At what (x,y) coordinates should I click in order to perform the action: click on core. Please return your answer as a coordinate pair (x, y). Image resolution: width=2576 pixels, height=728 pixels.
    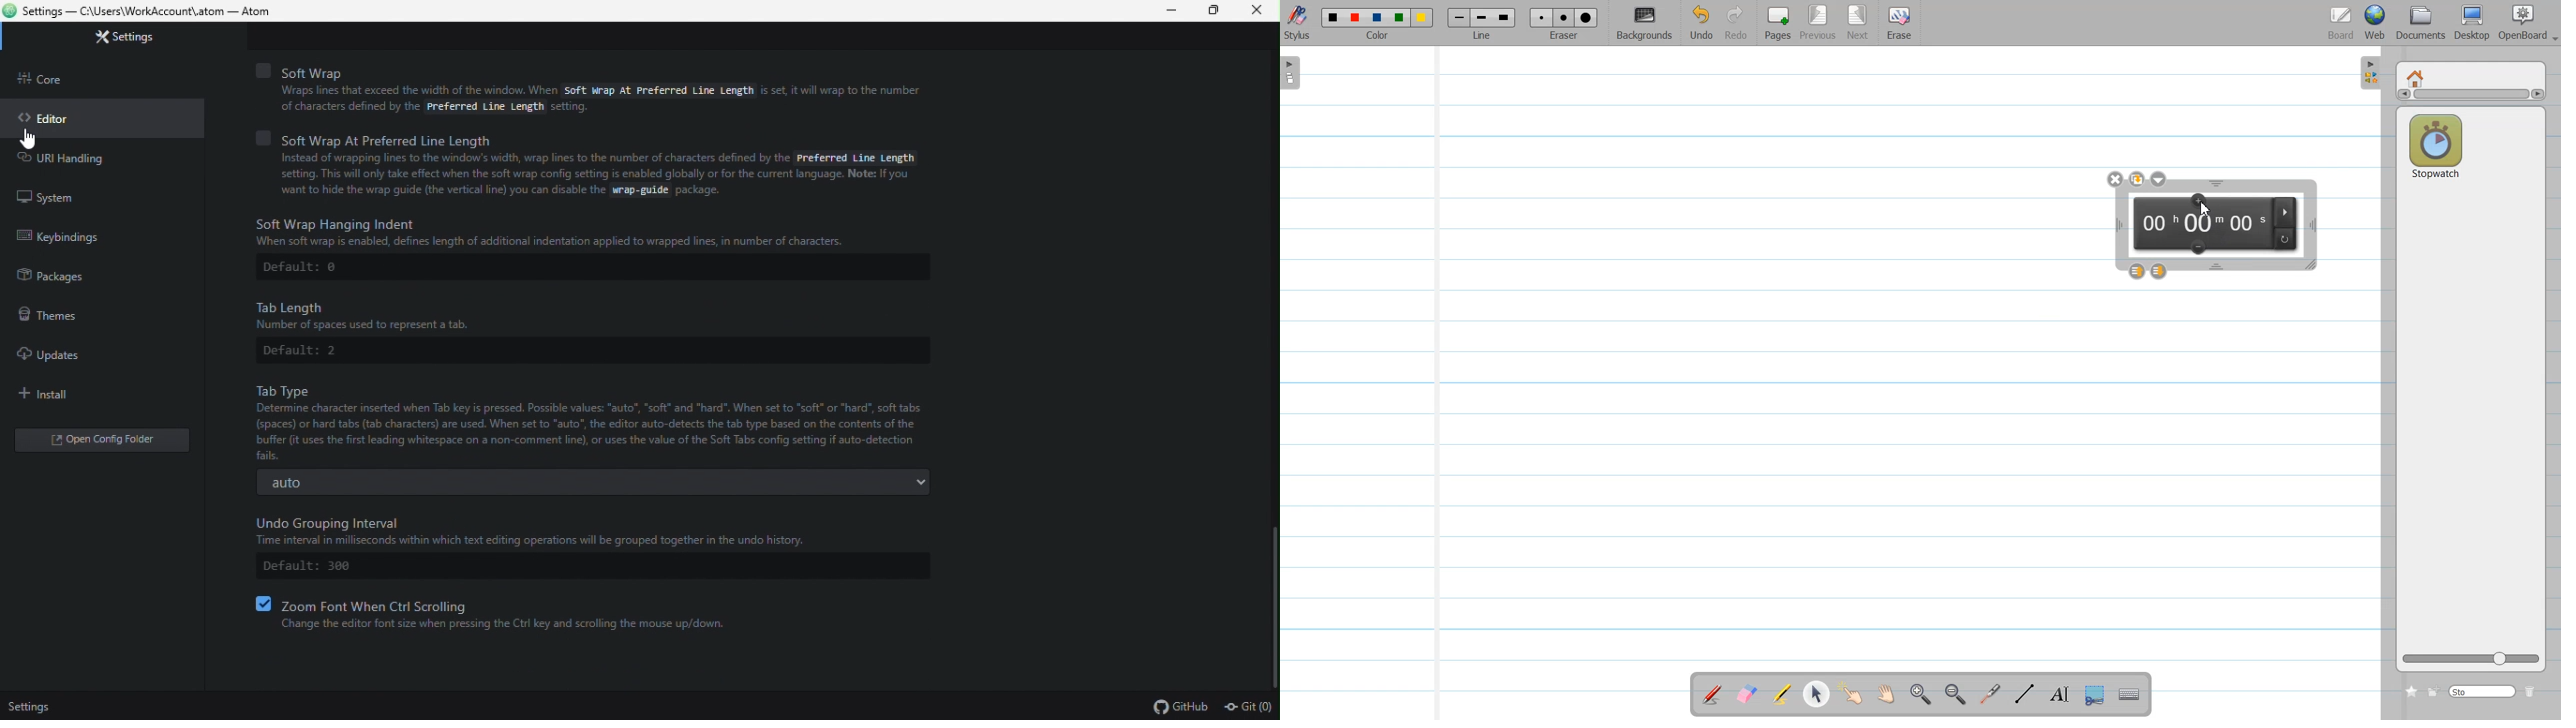
    Looking at the image, I should click on (51, 84).